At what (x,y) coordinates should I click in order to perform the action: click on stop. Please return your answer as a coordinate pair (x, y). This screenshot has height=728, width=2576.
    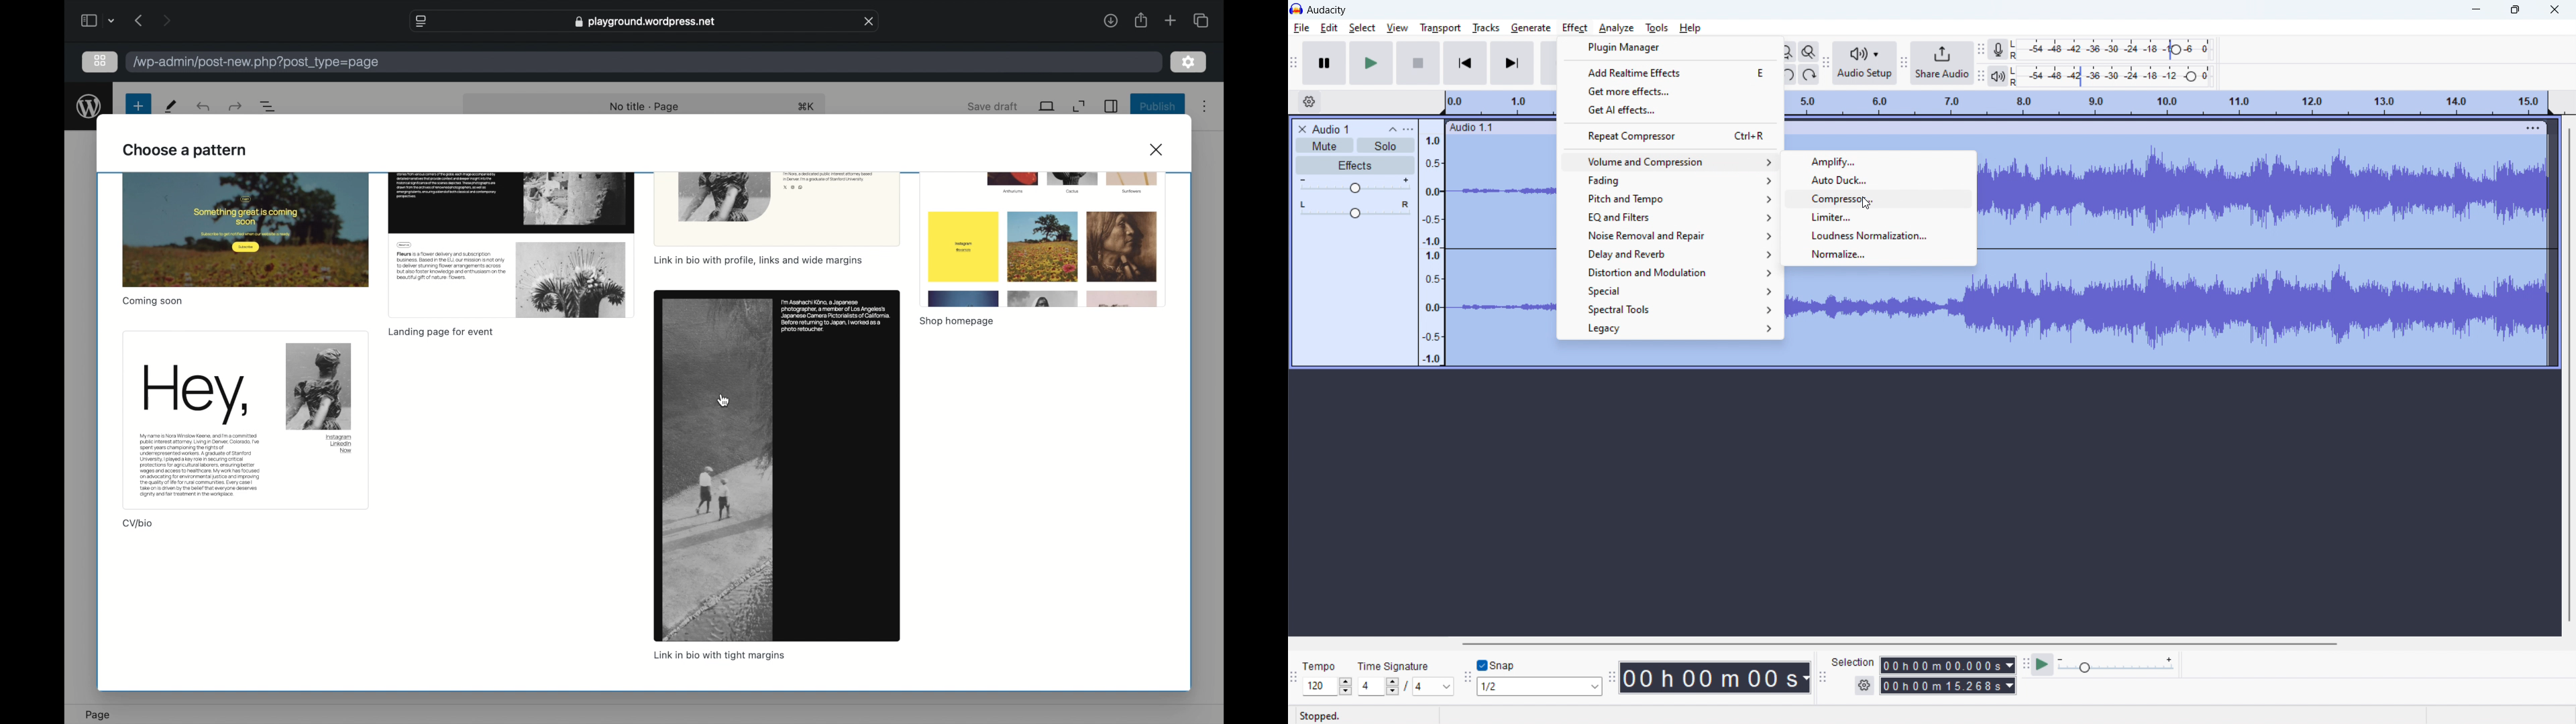
    Looking at the image, I should click on (1418, 63).